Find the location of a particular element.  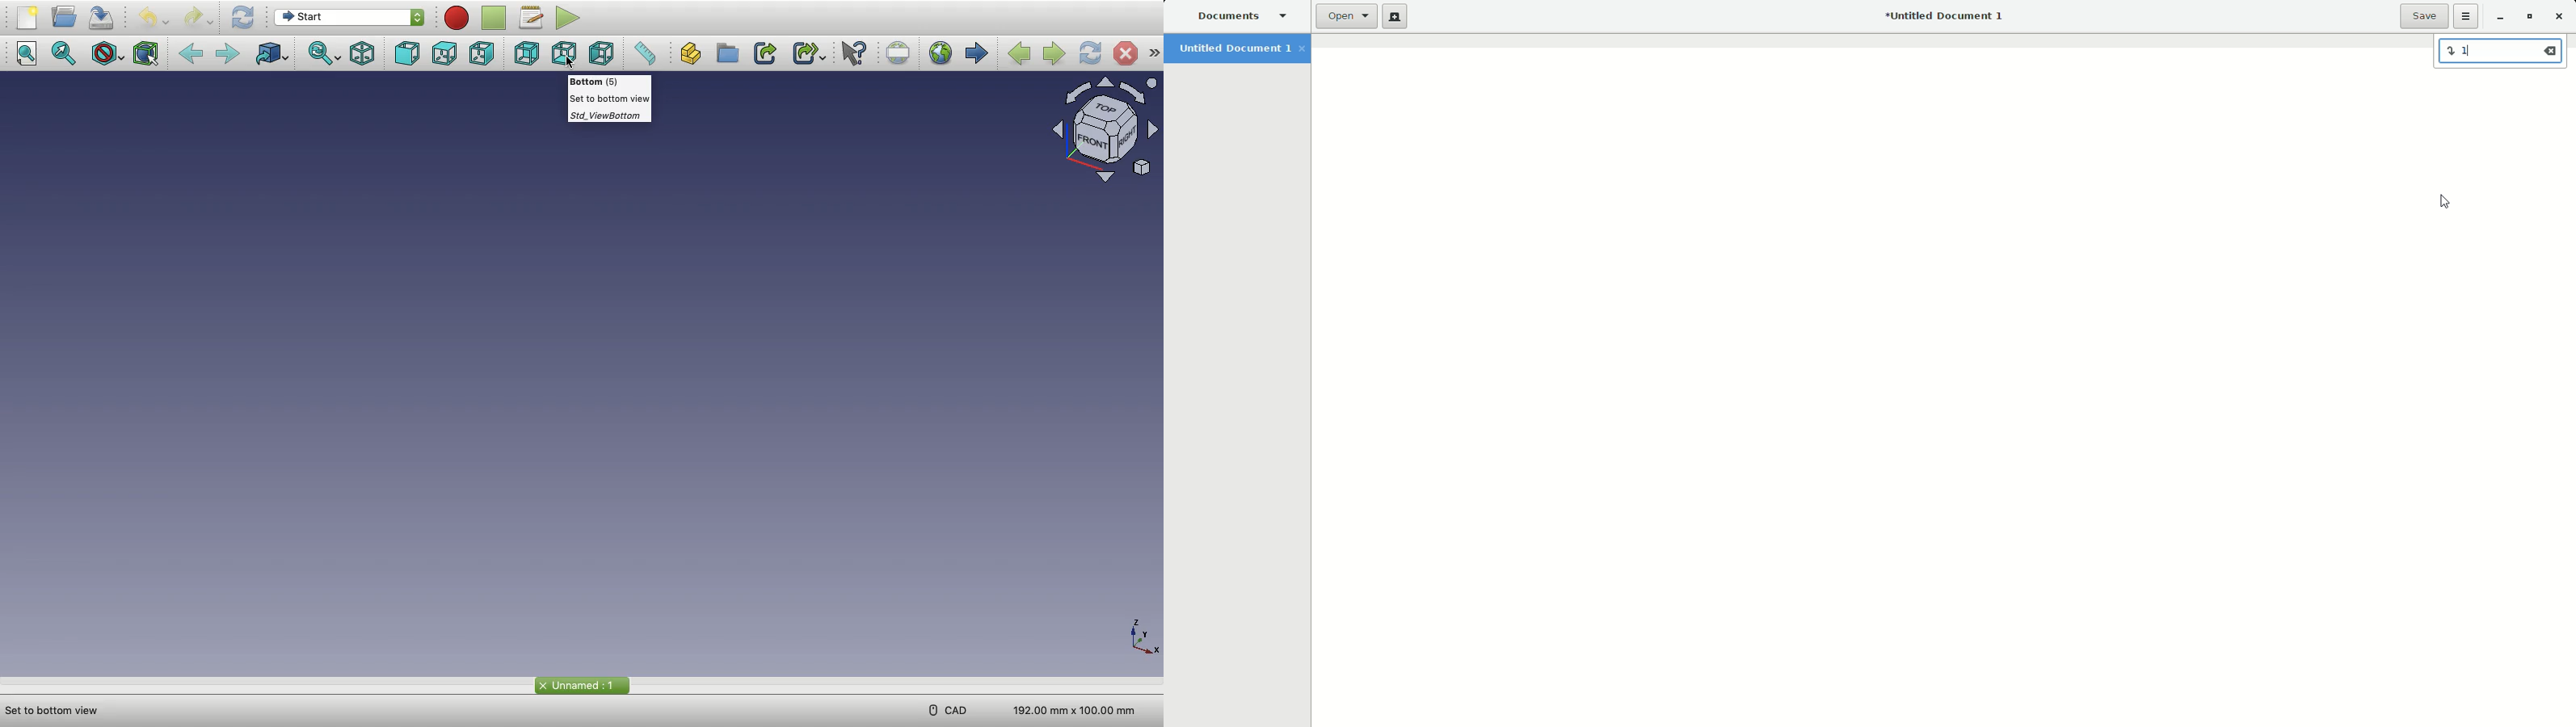

Project name is located at coordinates (582, 685).